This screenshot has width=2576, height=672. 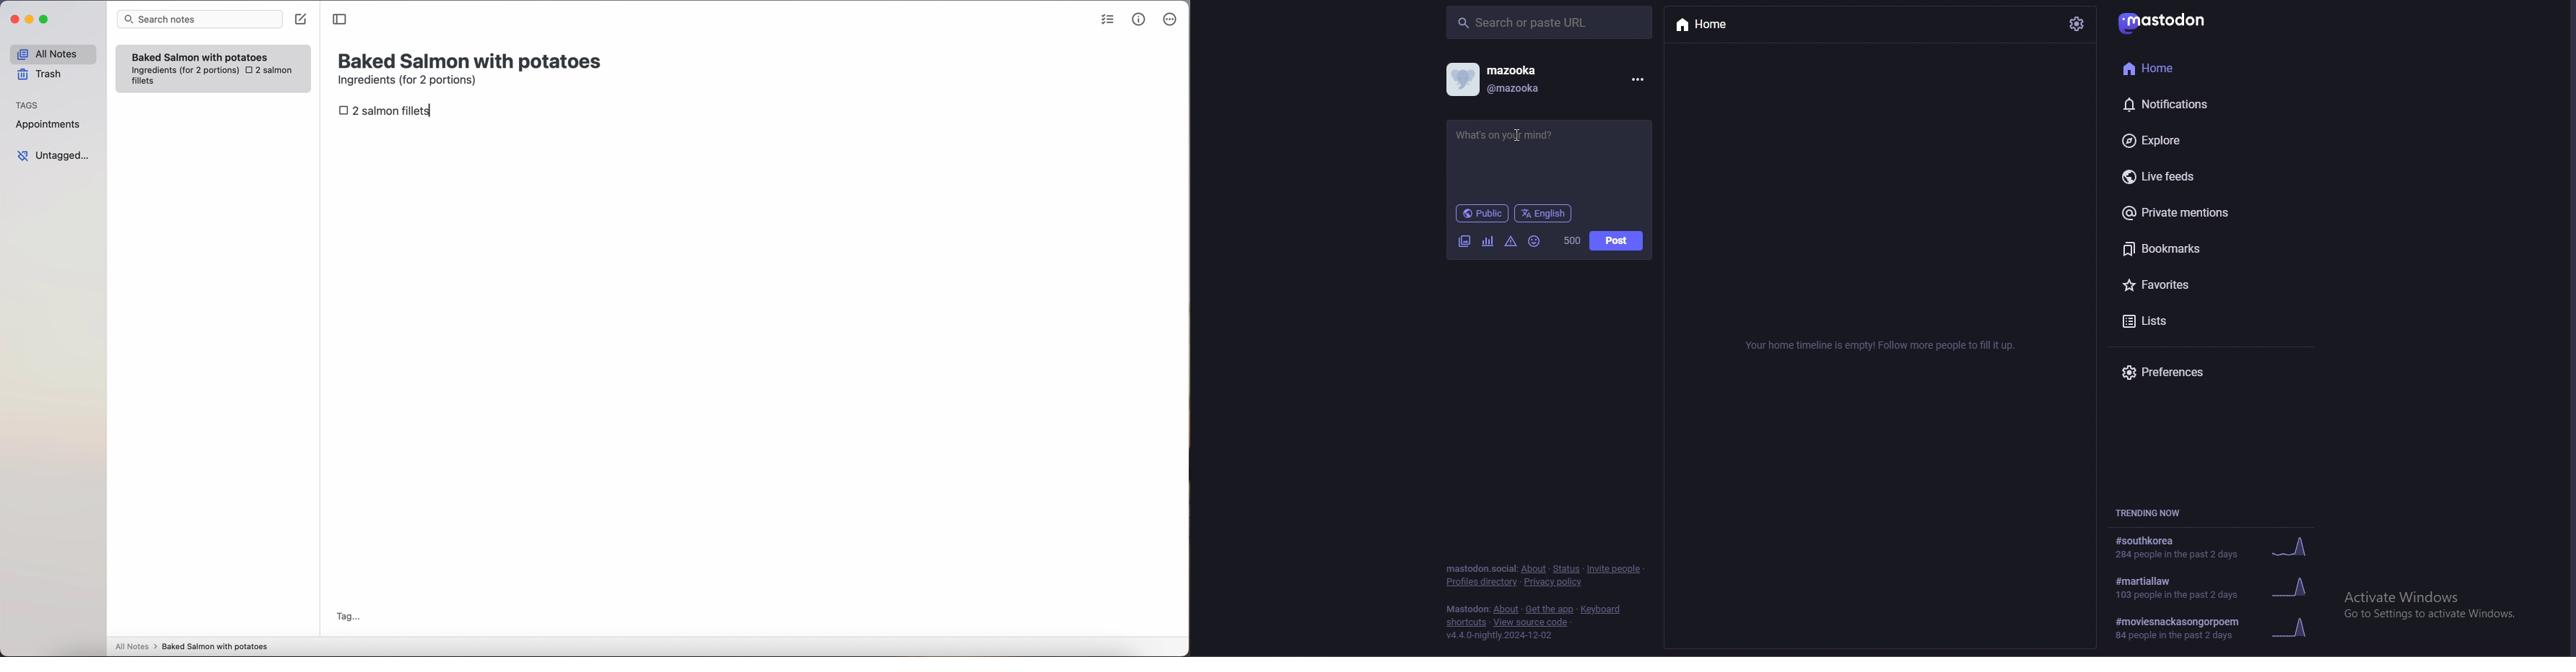 What do you see at coordinates (2195, 251) in the screenshot?
I see `bookmarks` at bounding box center [2195, 251].